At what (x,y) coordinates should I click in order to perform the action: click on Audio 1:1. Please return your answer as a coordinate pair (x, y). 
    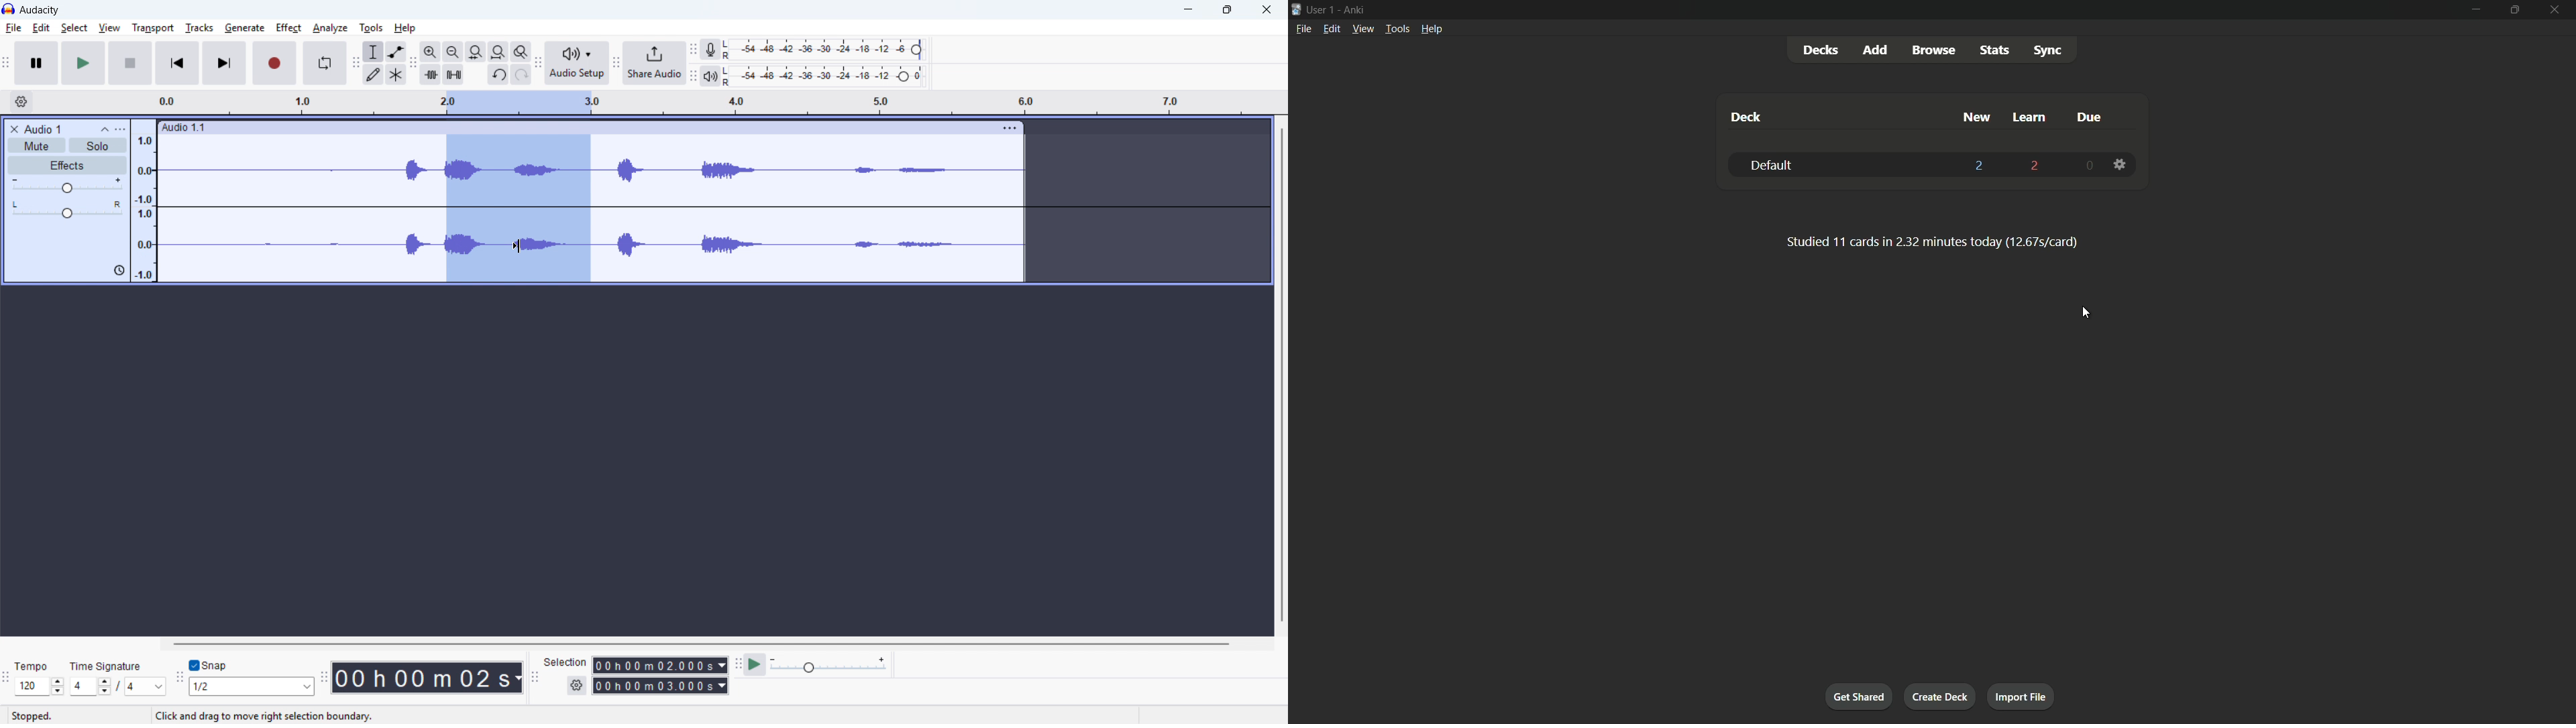
    Looking at the image, I should click on (574, 127).